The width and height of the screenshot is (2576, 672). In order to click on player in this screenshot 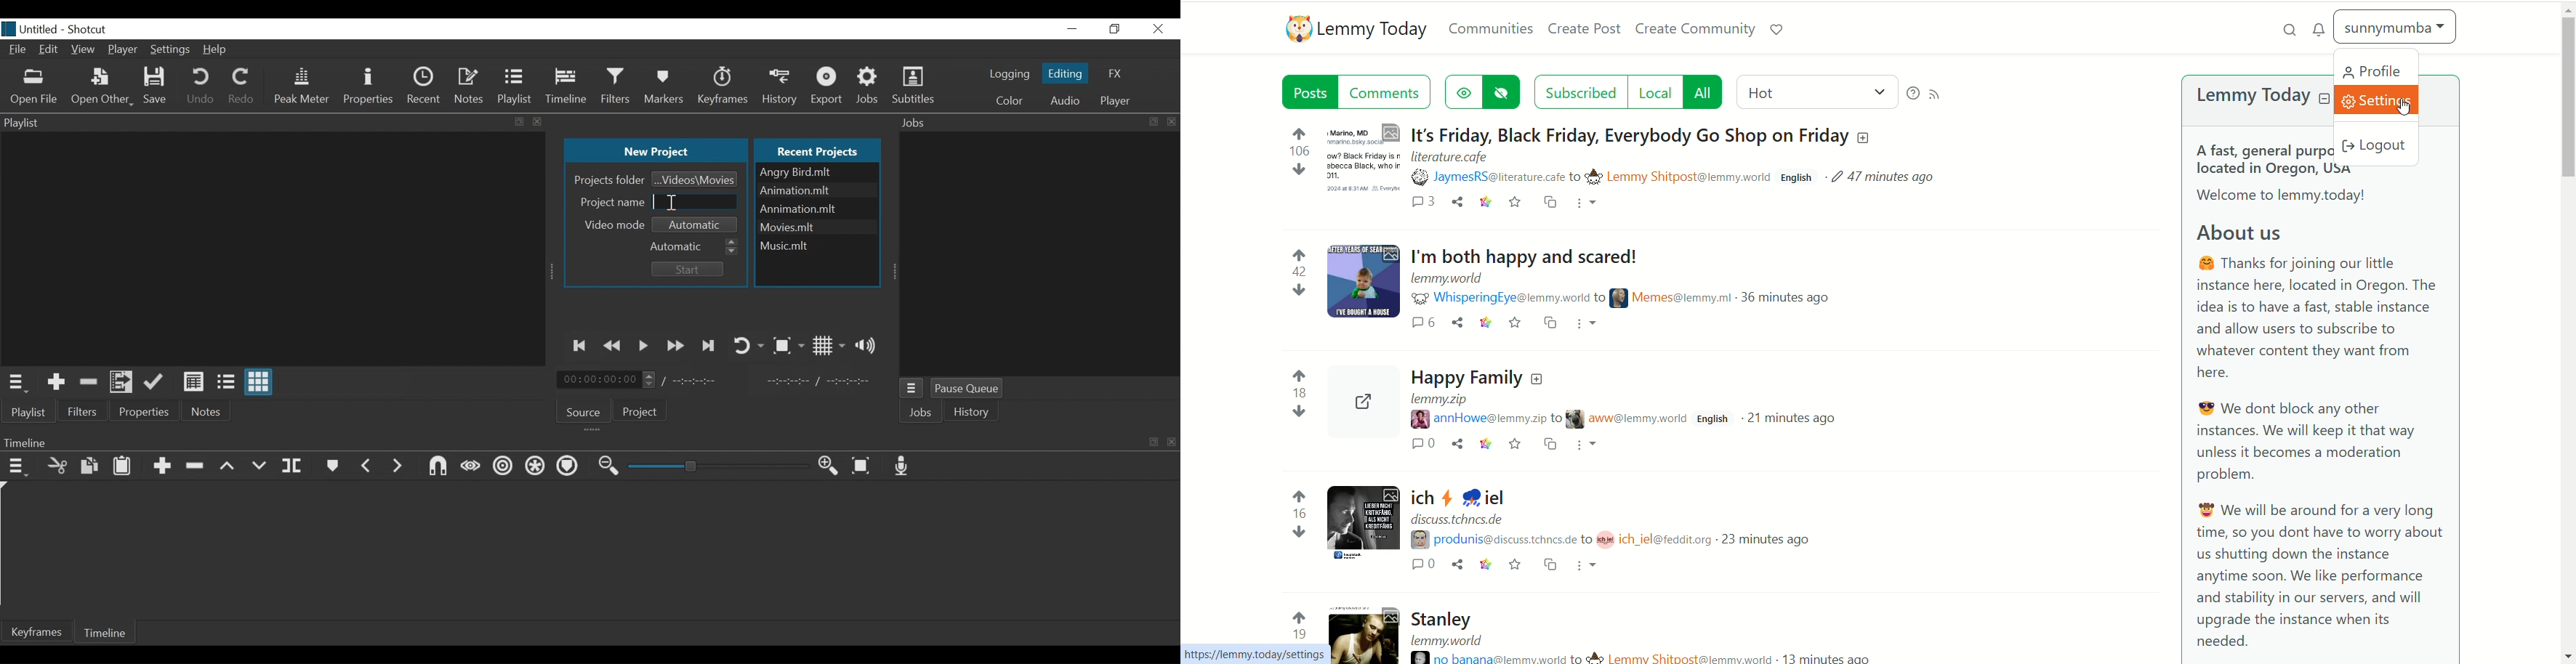, I will do `click(1113, 101)`.